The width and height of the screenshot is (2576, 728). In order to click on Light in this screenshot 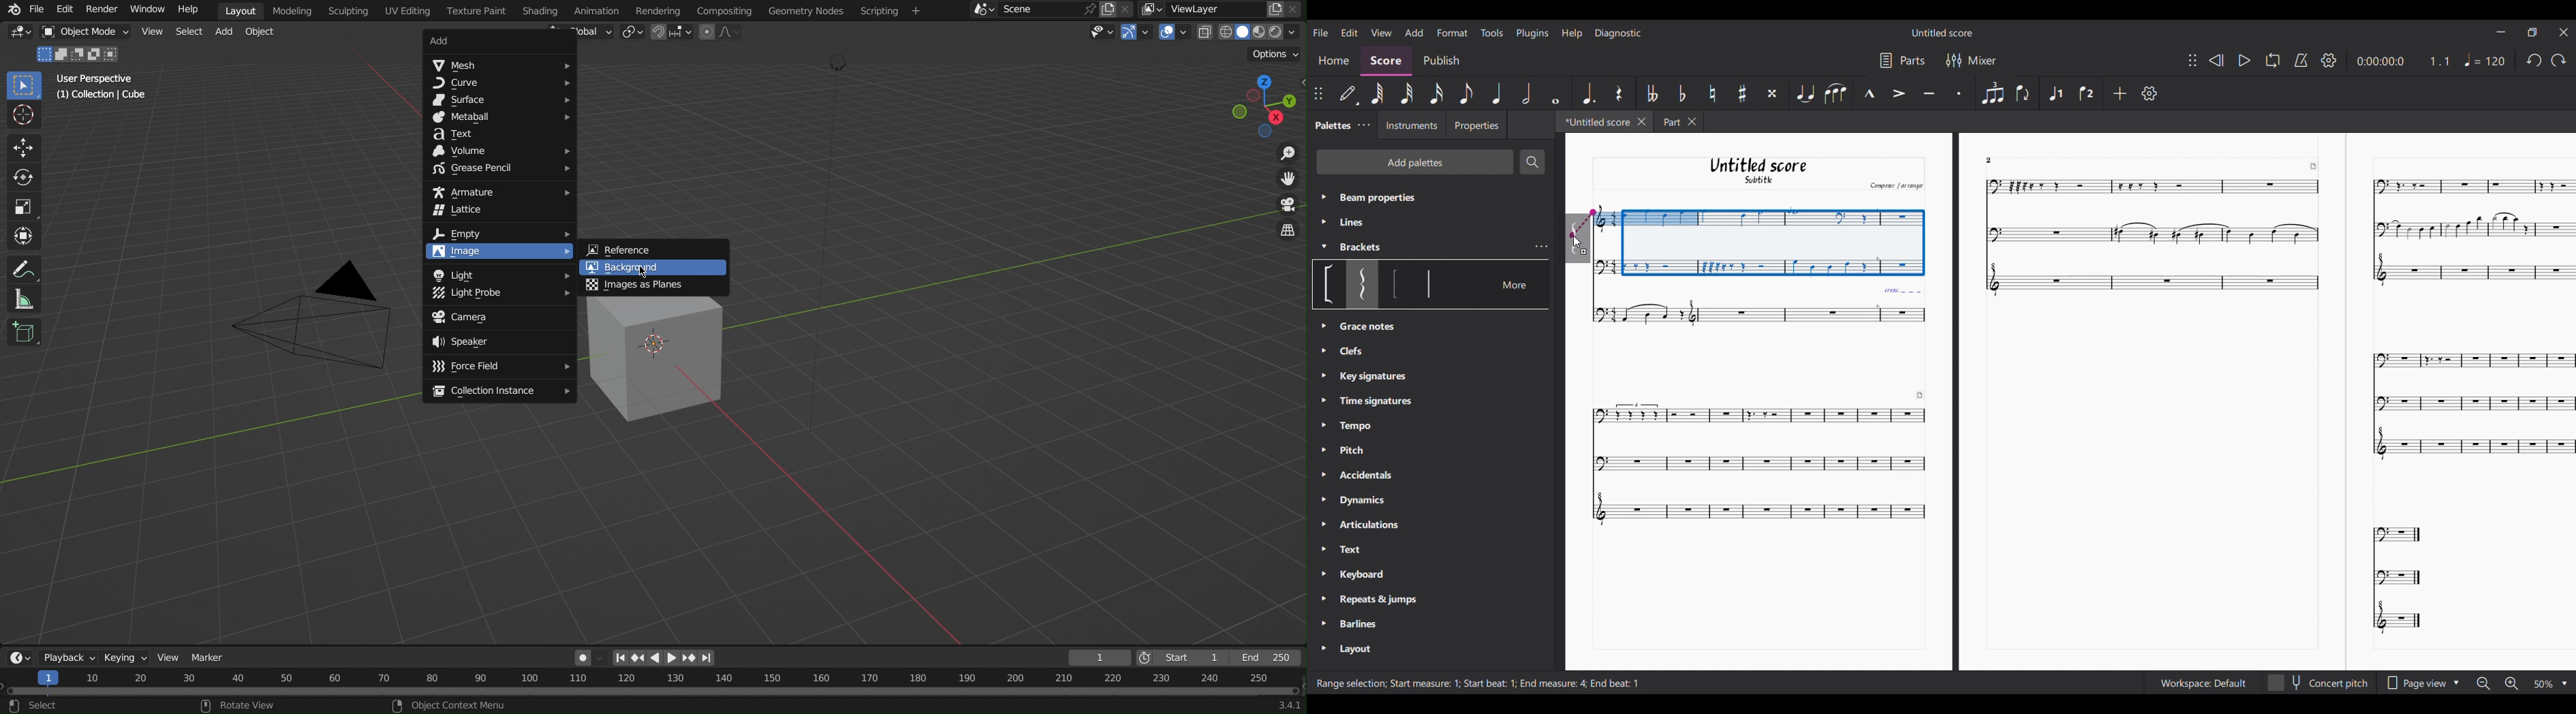, I will do `click(502, 295)`.